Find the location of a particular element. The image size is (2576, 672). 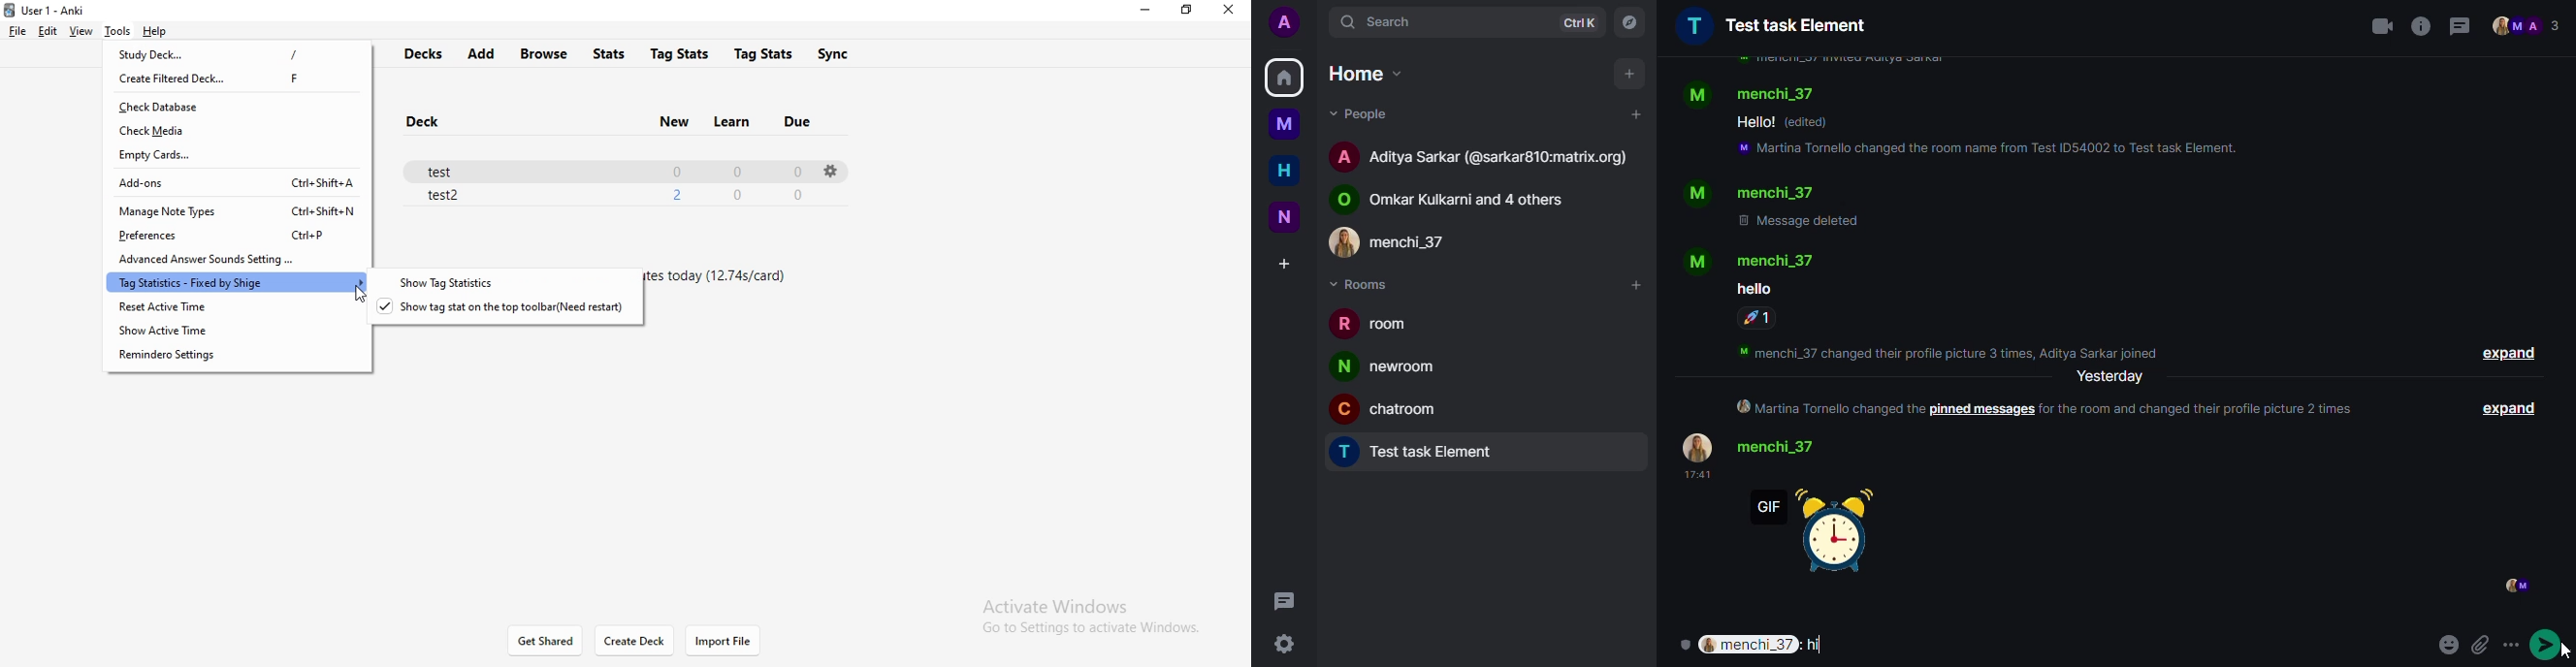

send is located at coordinates (2541, 643).